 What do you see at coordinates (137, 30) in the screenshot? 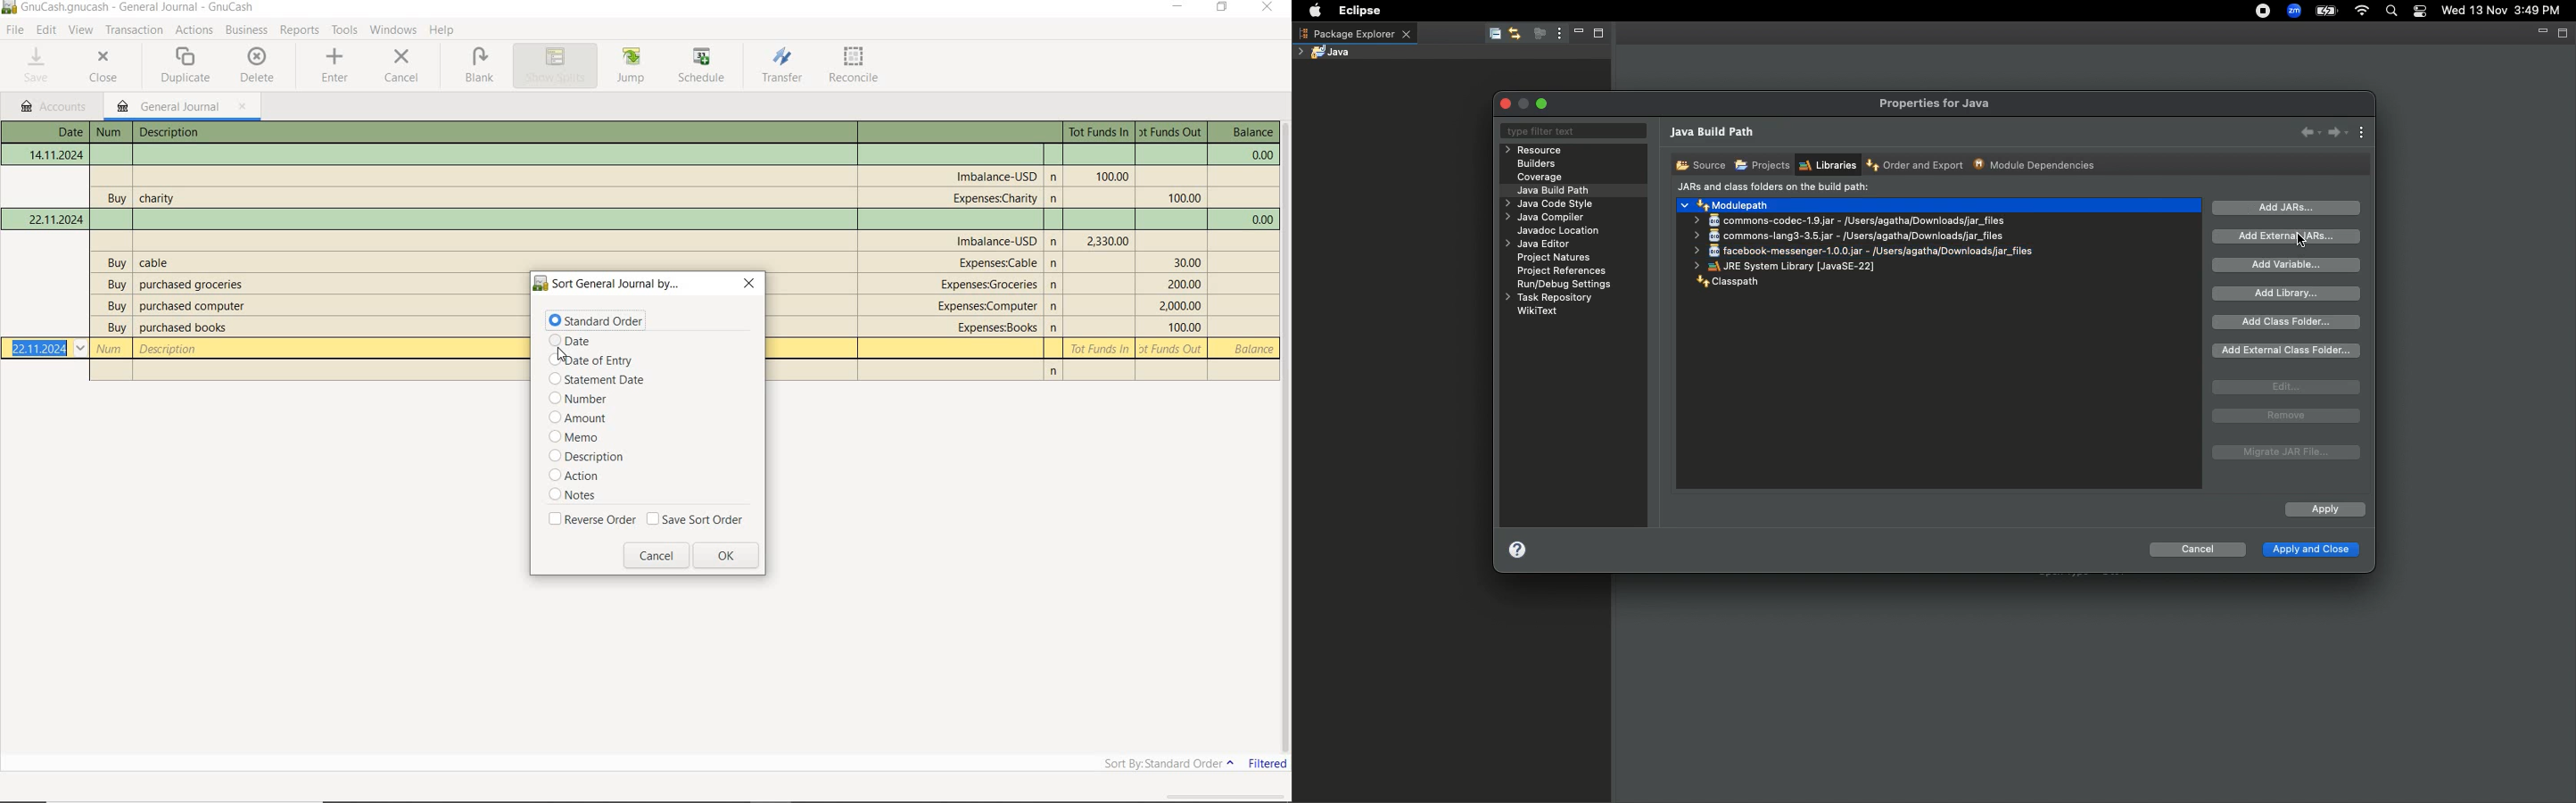
I see `transactions` at bounding box center [137, 30].